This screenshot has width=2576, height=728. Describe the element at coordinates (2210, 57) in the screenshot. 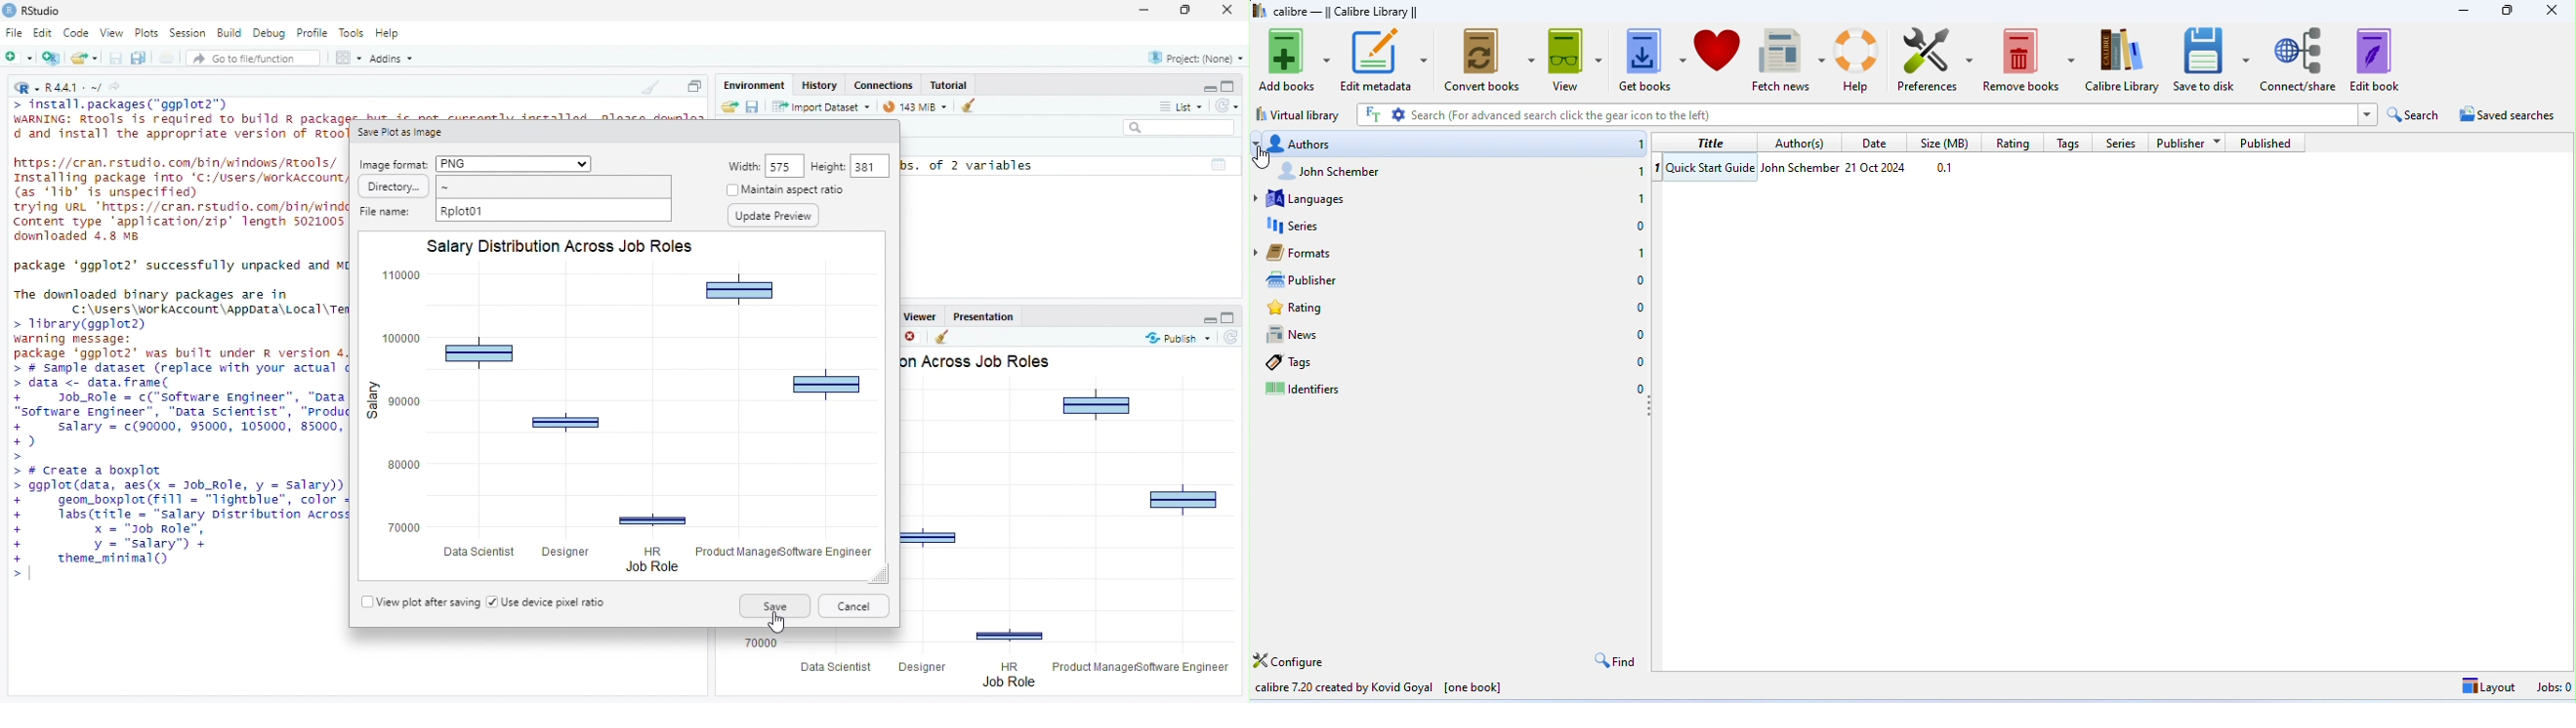

I see `save to disk` at that location.